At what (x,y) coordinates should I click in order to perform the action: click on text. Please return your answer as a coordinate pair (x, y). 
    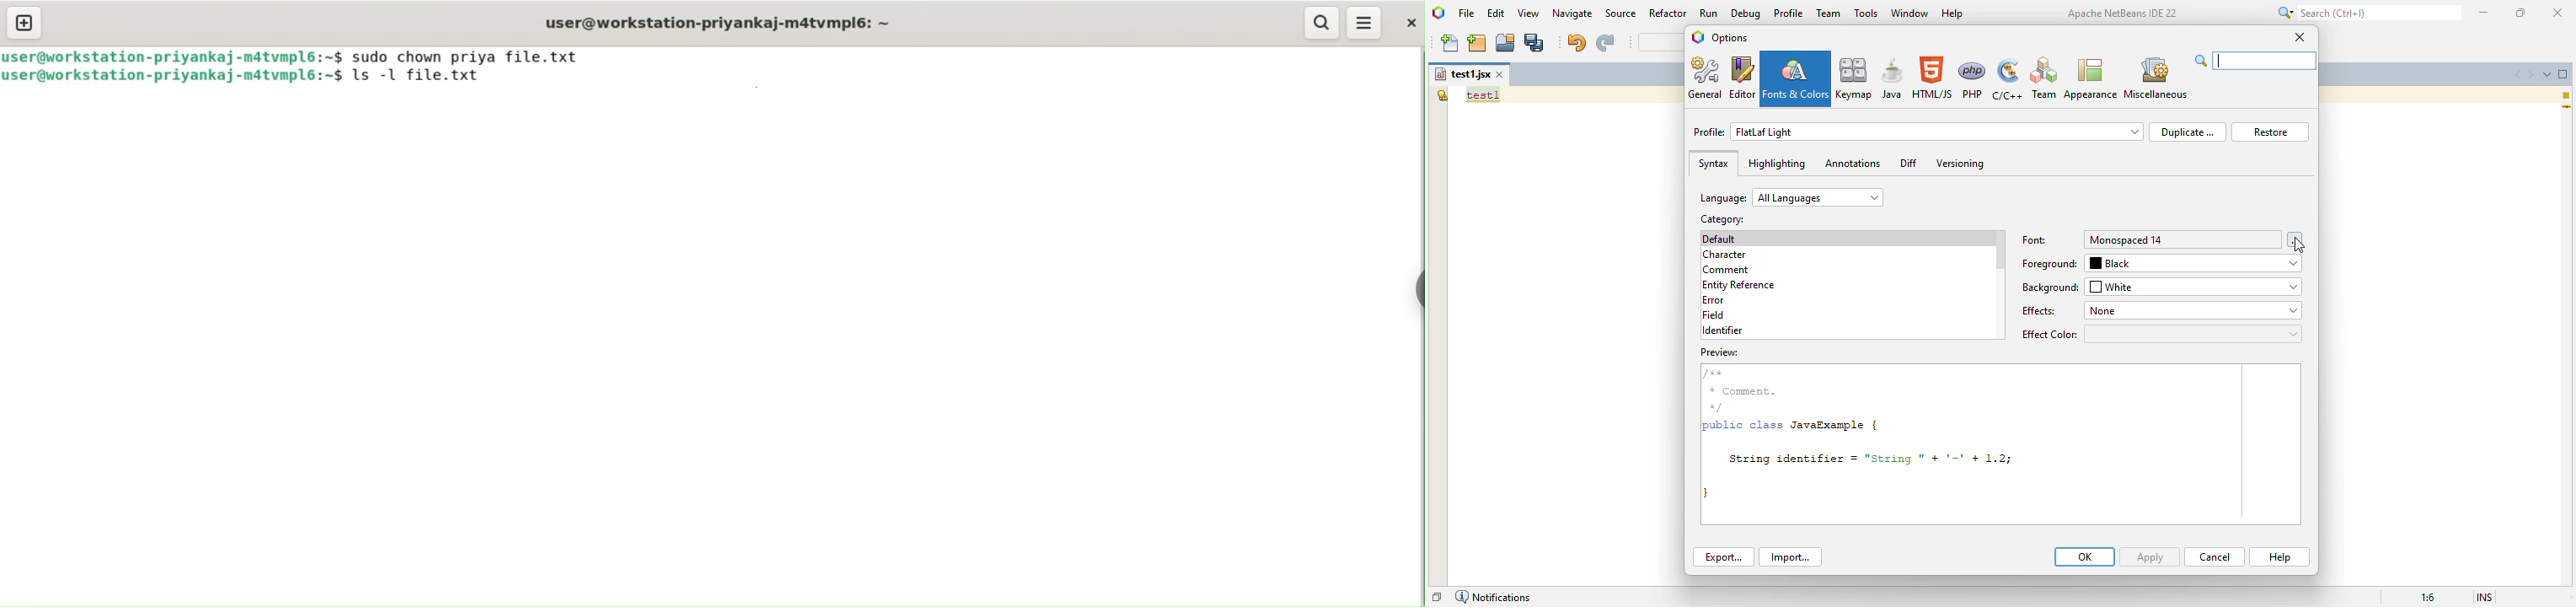
    Looking at the image, I should click on (1483, 95).